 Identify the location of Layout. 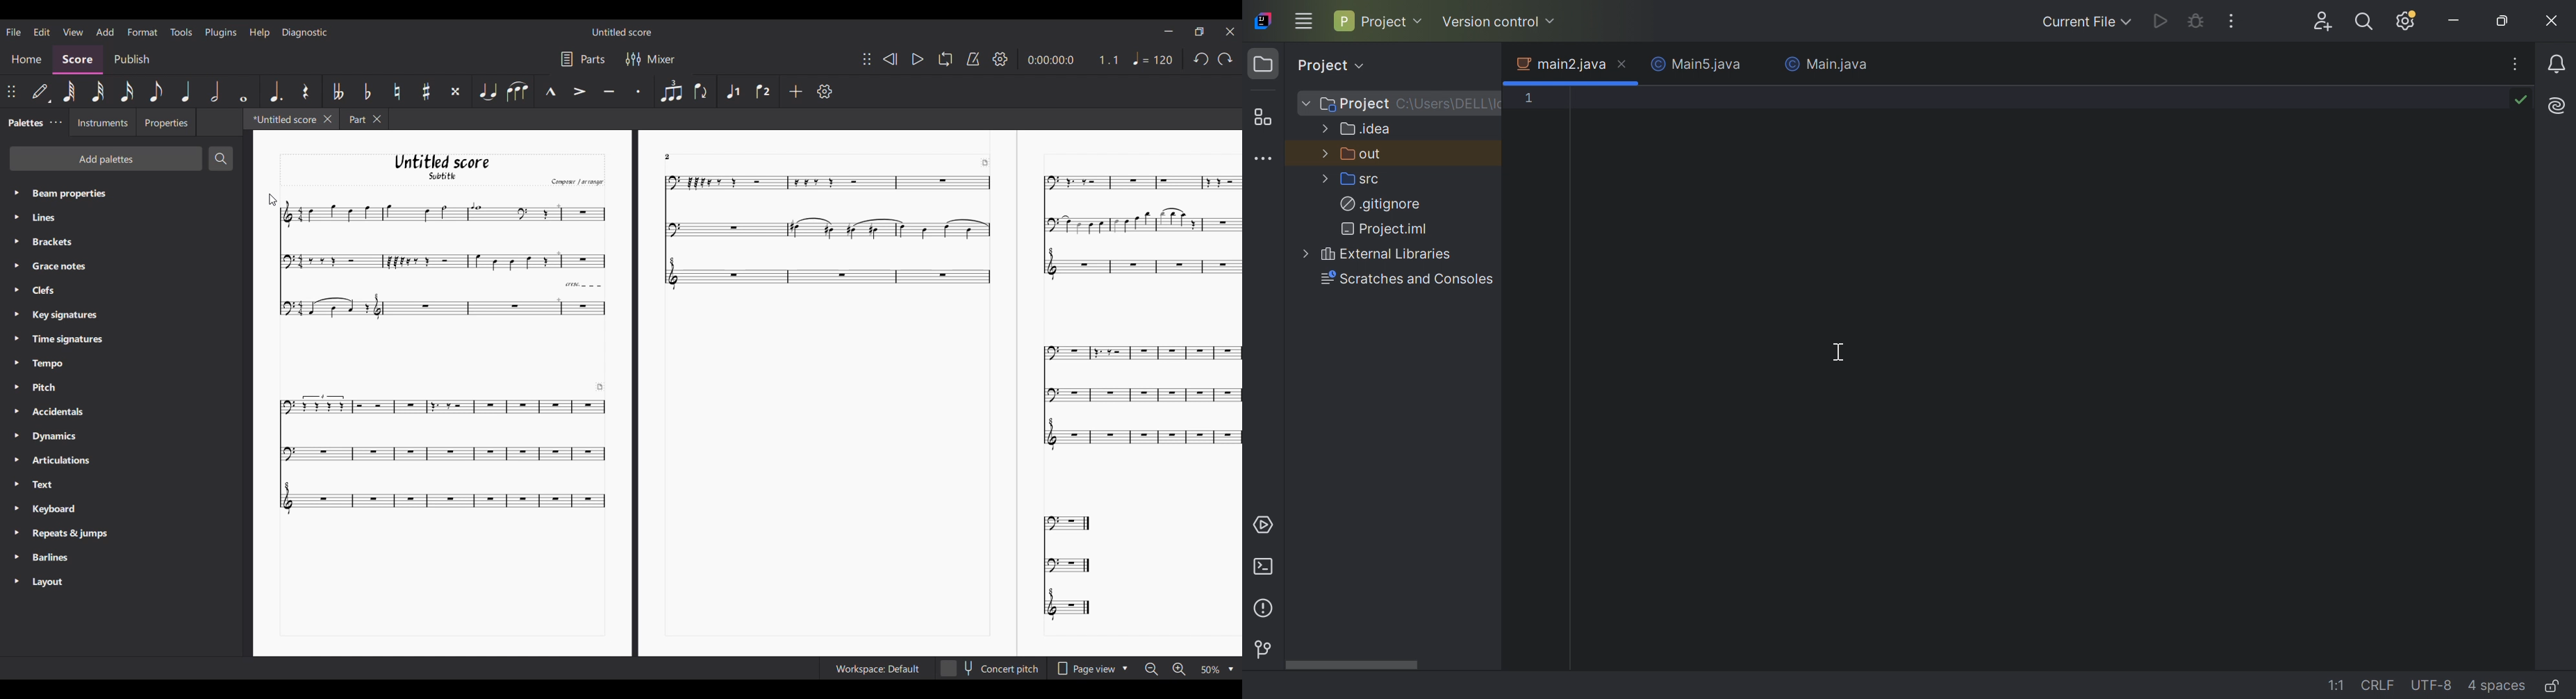
(52, 582).